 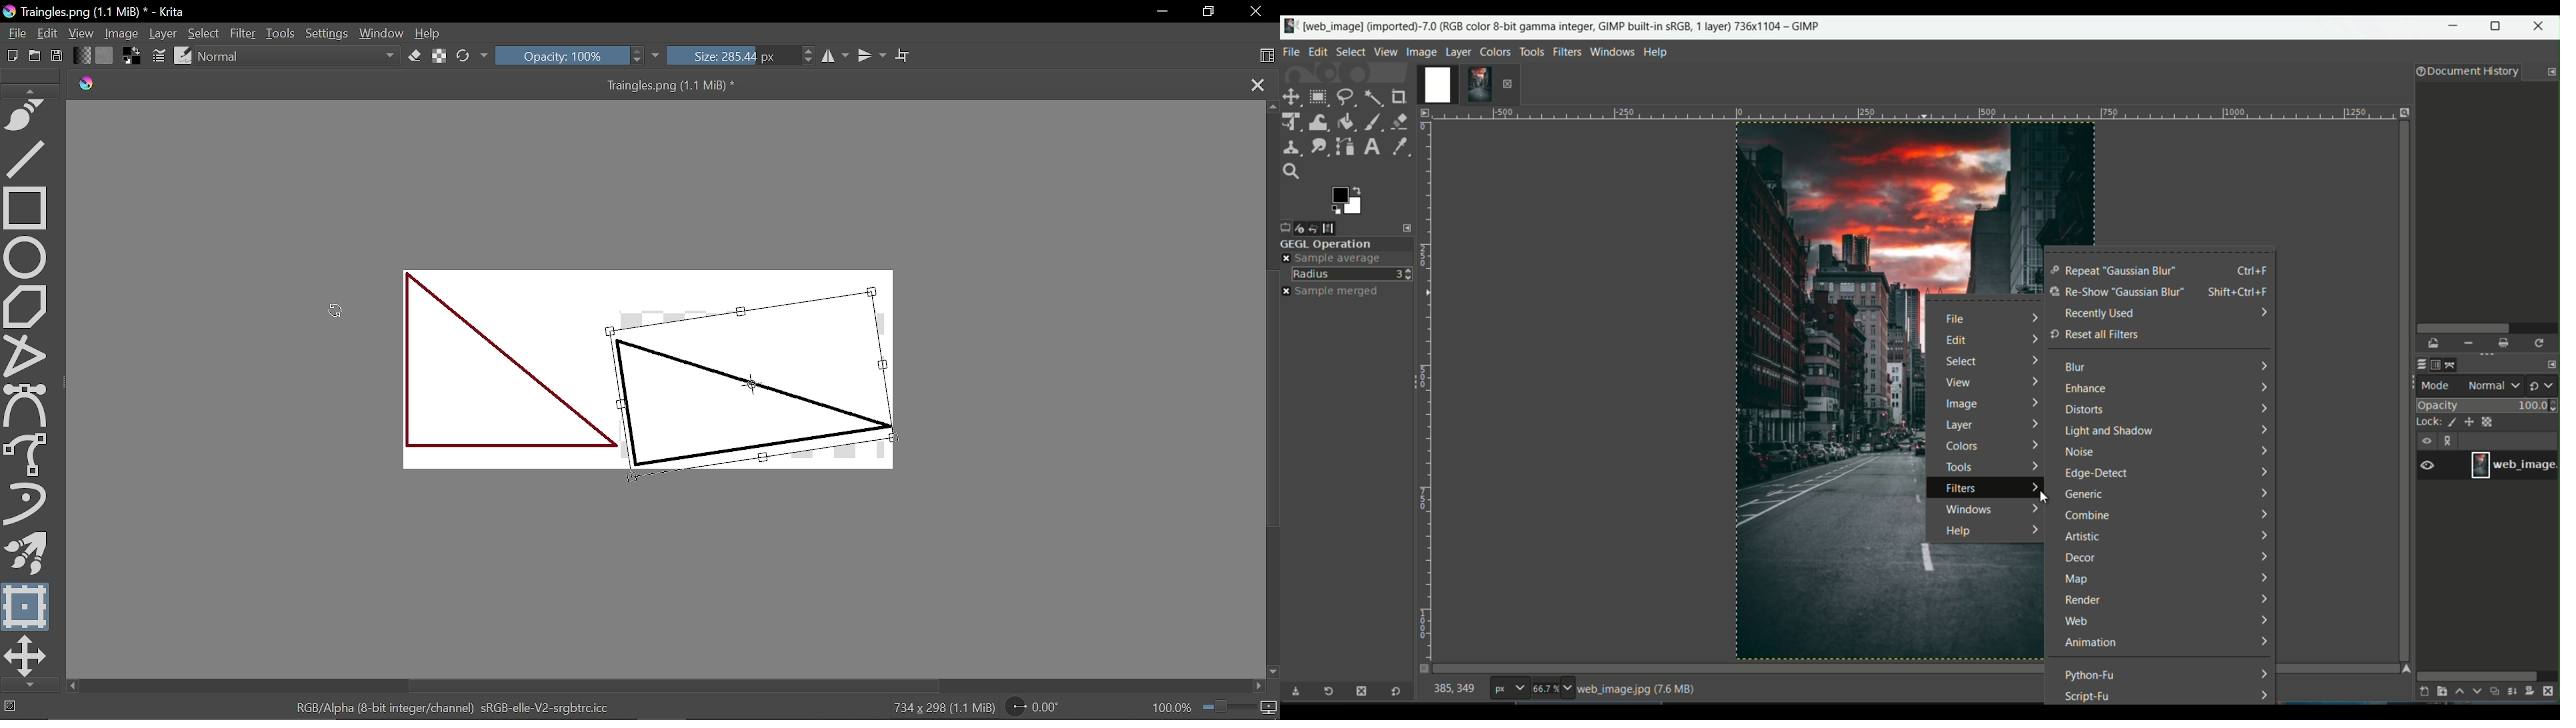 What do you see at coordinates (31, 505) in the screenshot?
I see `Dynamic brush tool` at bounding box center [31, 505].